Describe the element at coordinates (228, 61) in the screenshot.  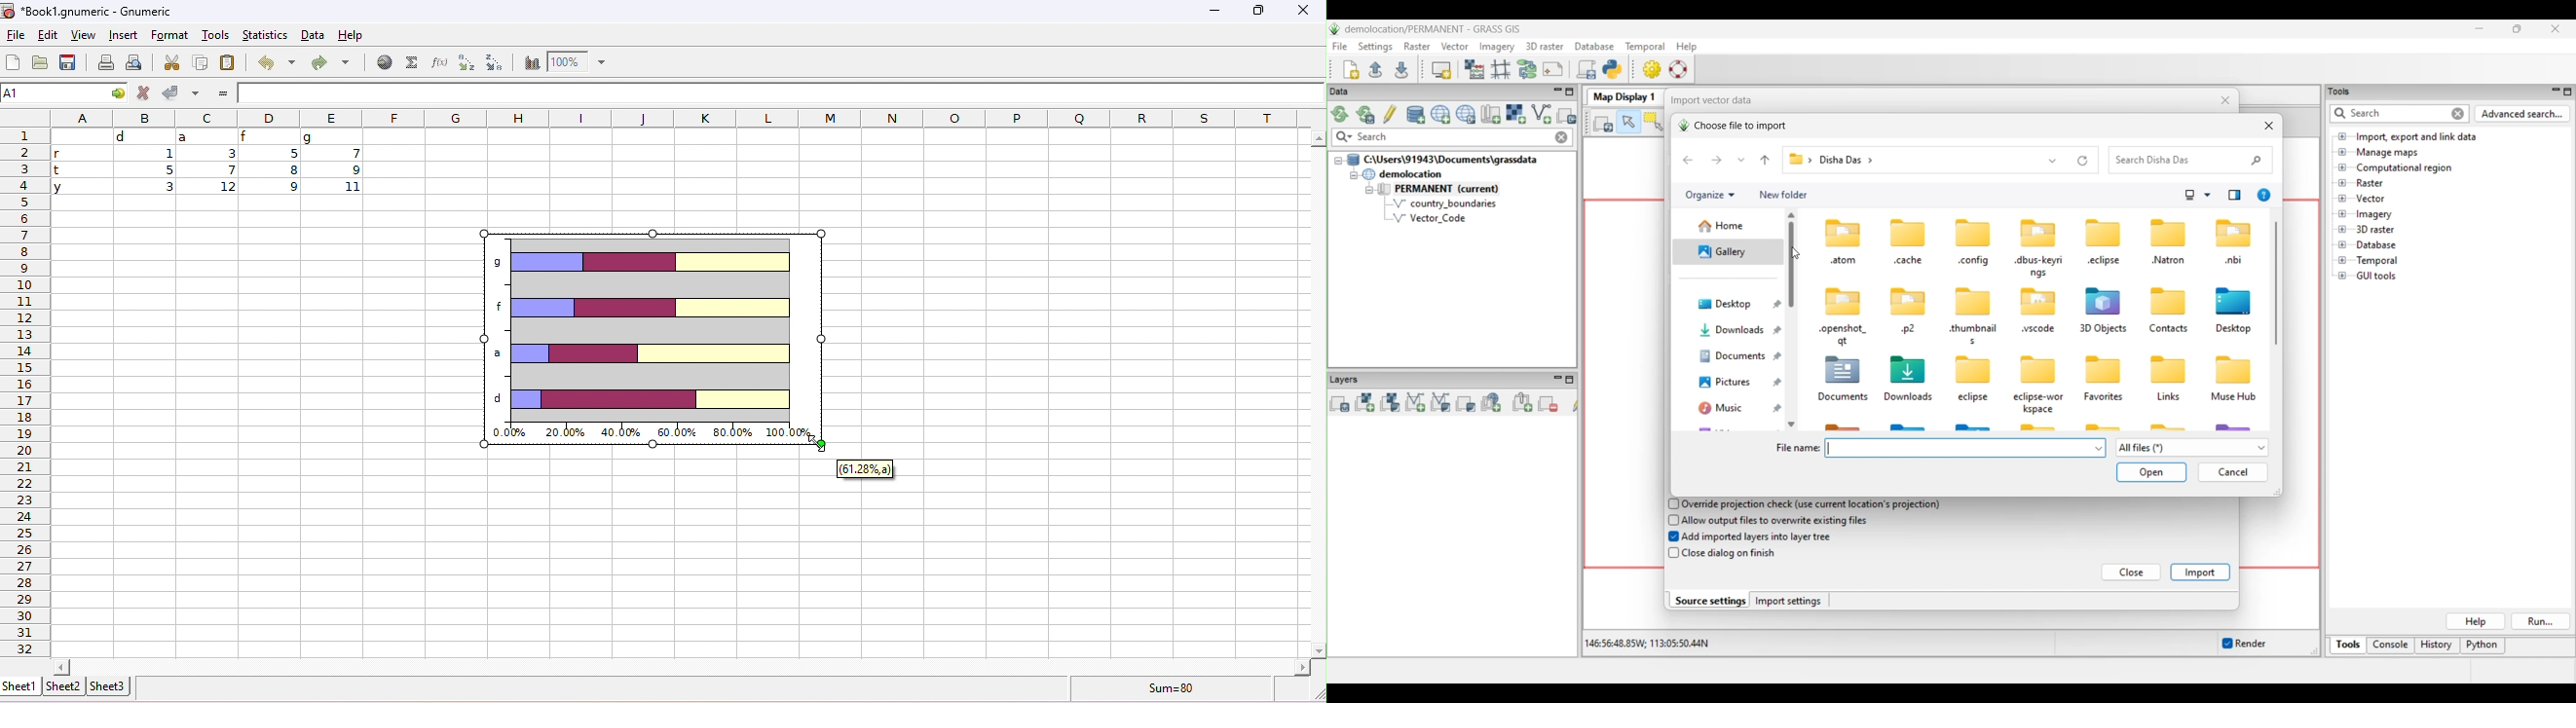
I see `paste` at that location.